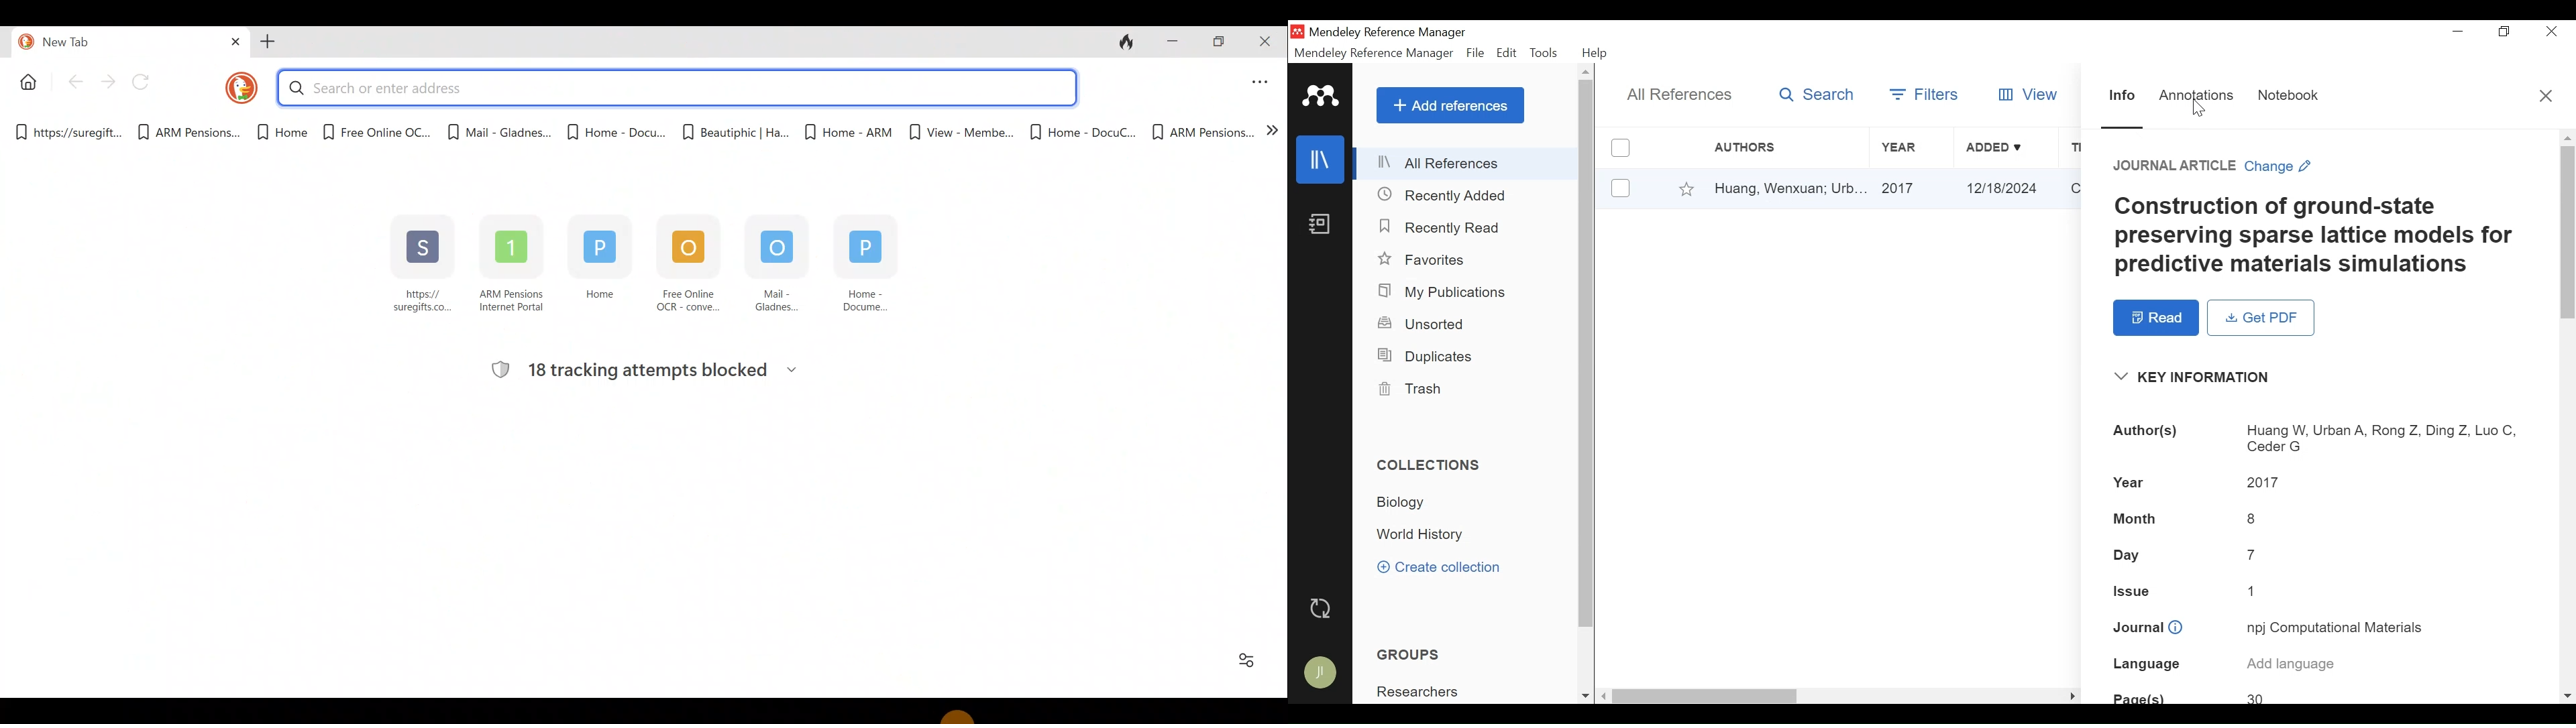 This screenshot has height=728, width=2576. What do you see at coordinates (1926, 94) in the screenshot?
I see `Filters` at bounding box center [1926, 94].